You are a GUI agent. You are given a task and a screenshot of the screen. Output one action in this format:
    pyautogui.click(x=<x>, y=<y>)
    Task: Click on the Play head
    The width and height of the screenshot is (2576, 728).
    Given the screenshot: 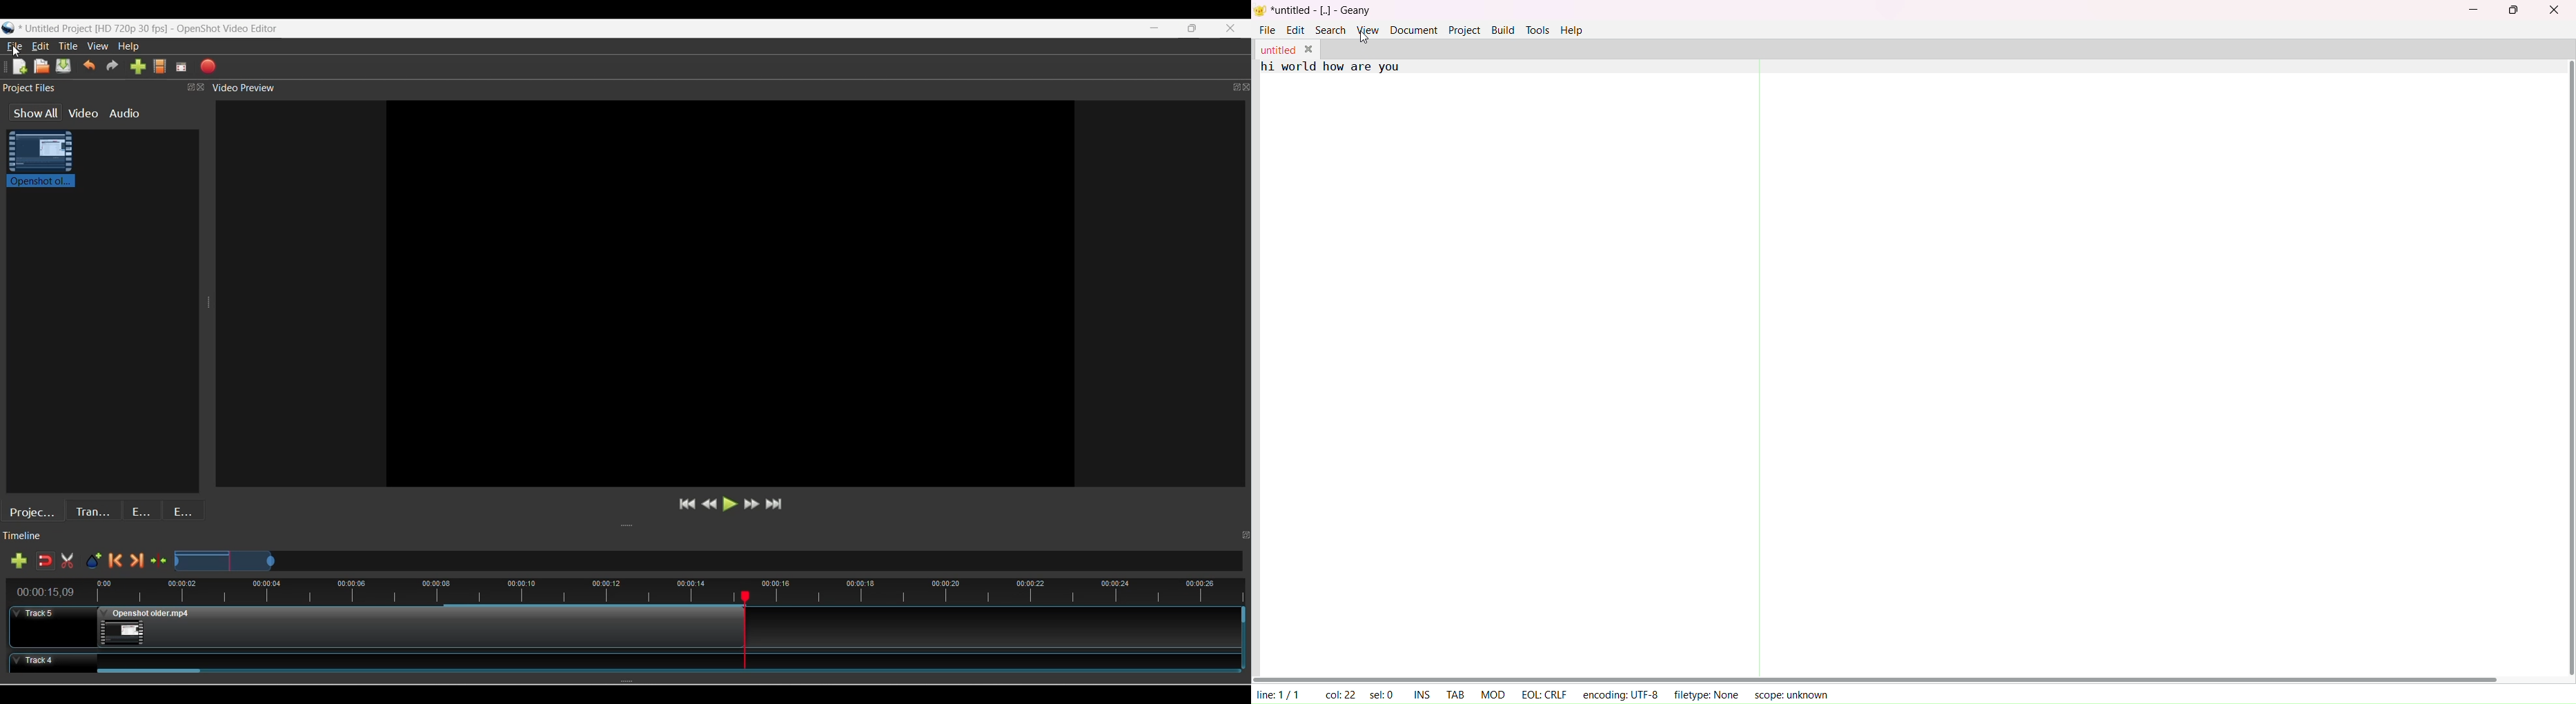 What is the action you would take?
    pyautogui.click(x=746, y=596)
    